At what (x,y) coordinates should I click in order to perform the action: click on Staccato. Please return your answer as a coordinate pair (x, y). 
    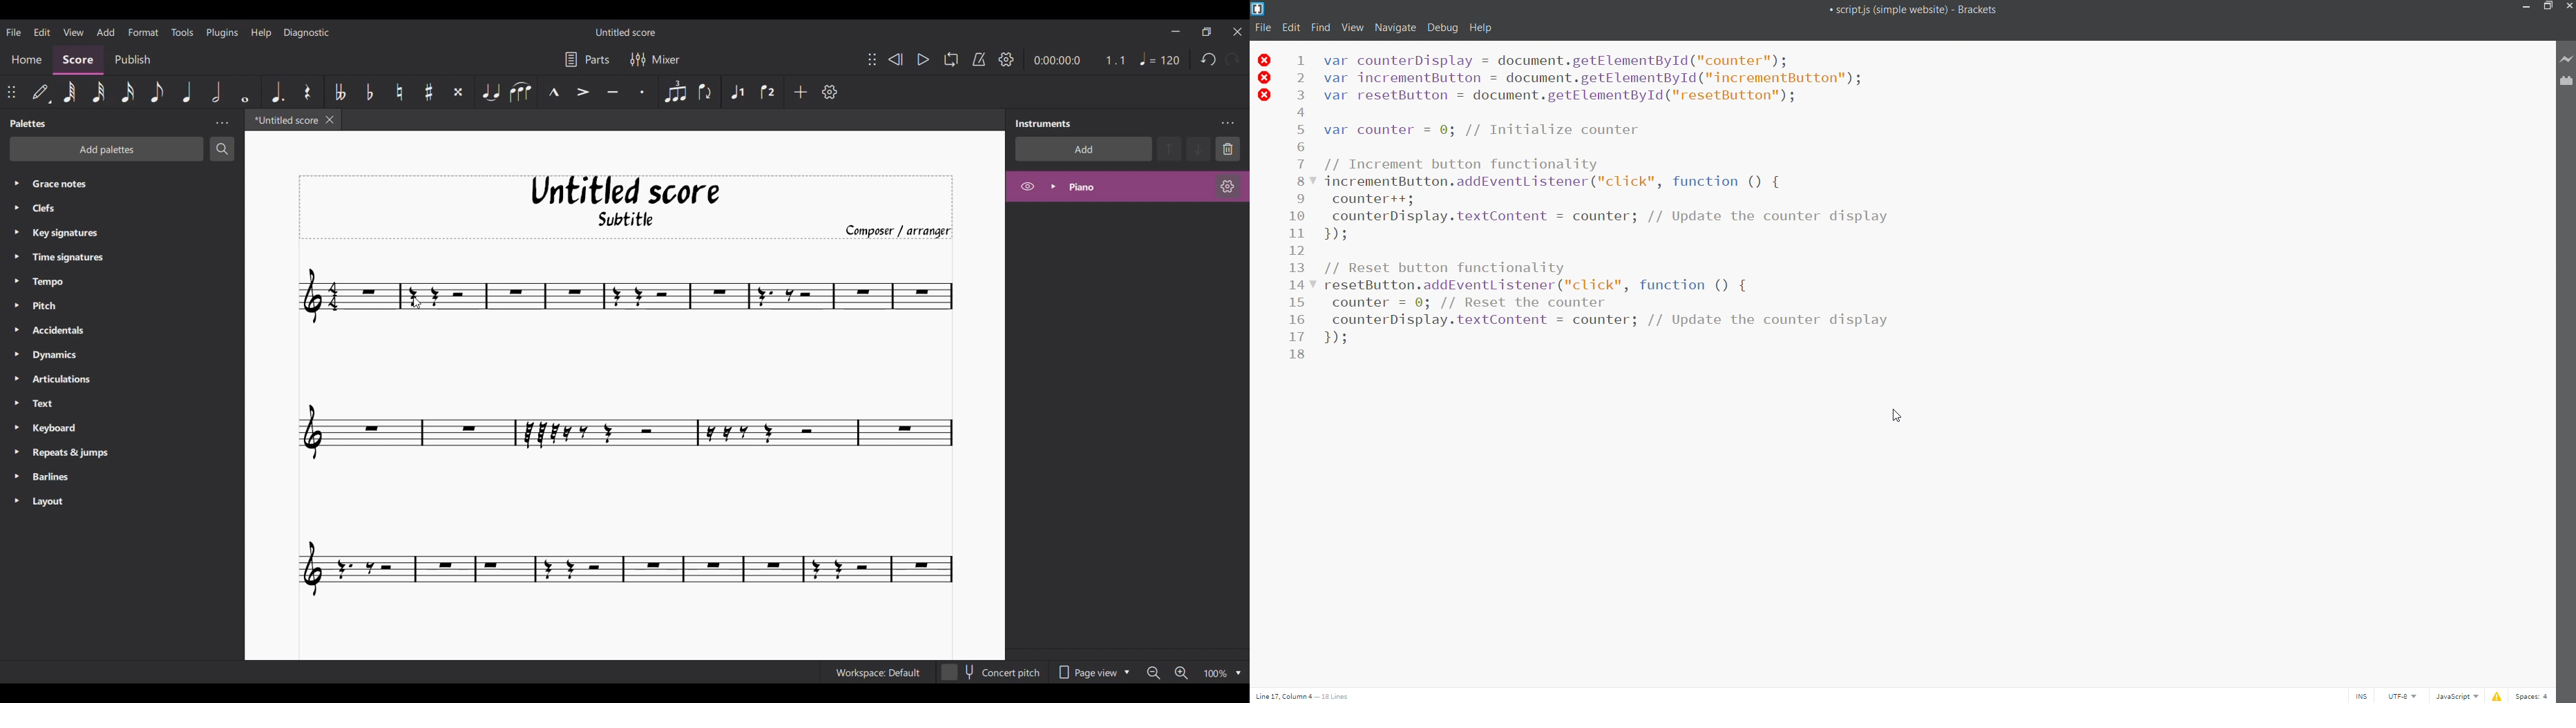
    Looking at the image, I should click on (641, 92).